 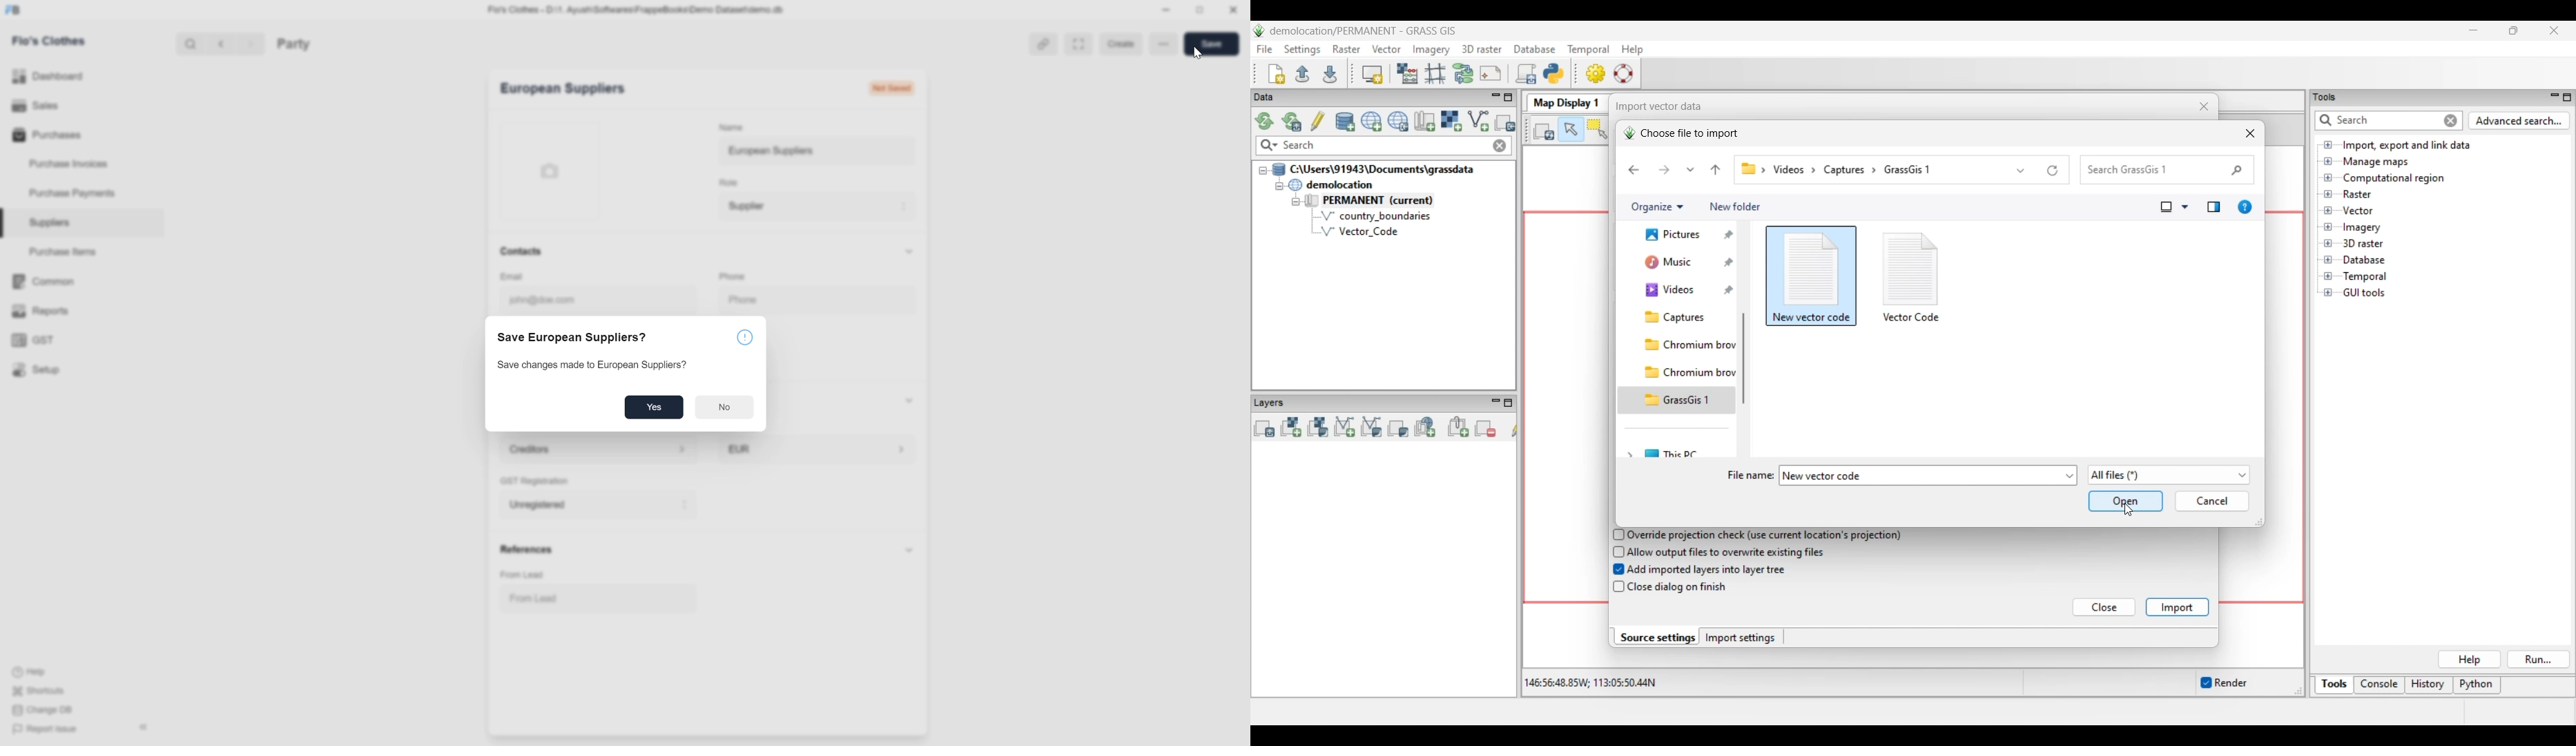 I want to click on From Lead, so click(x=539, y=597).